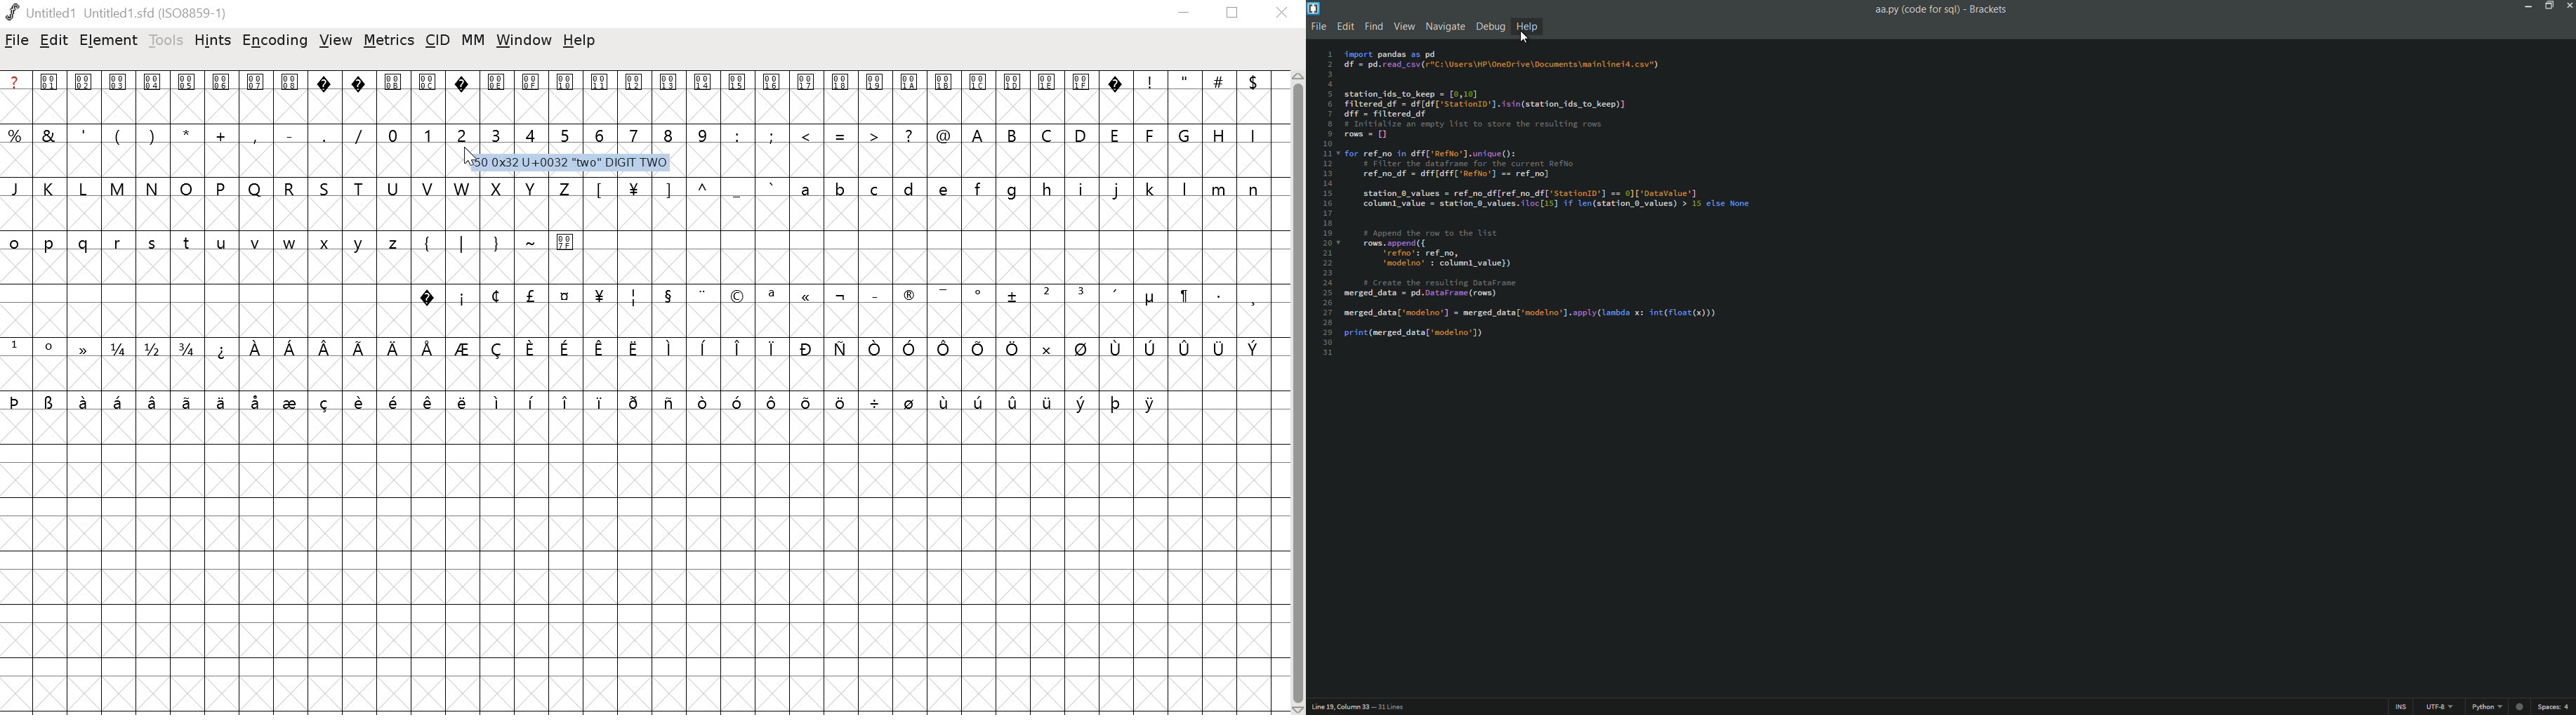  Describe the element at coordinates (1338, 705) in the screenshot. I see `cursor position - Line 19, column33` at that location.